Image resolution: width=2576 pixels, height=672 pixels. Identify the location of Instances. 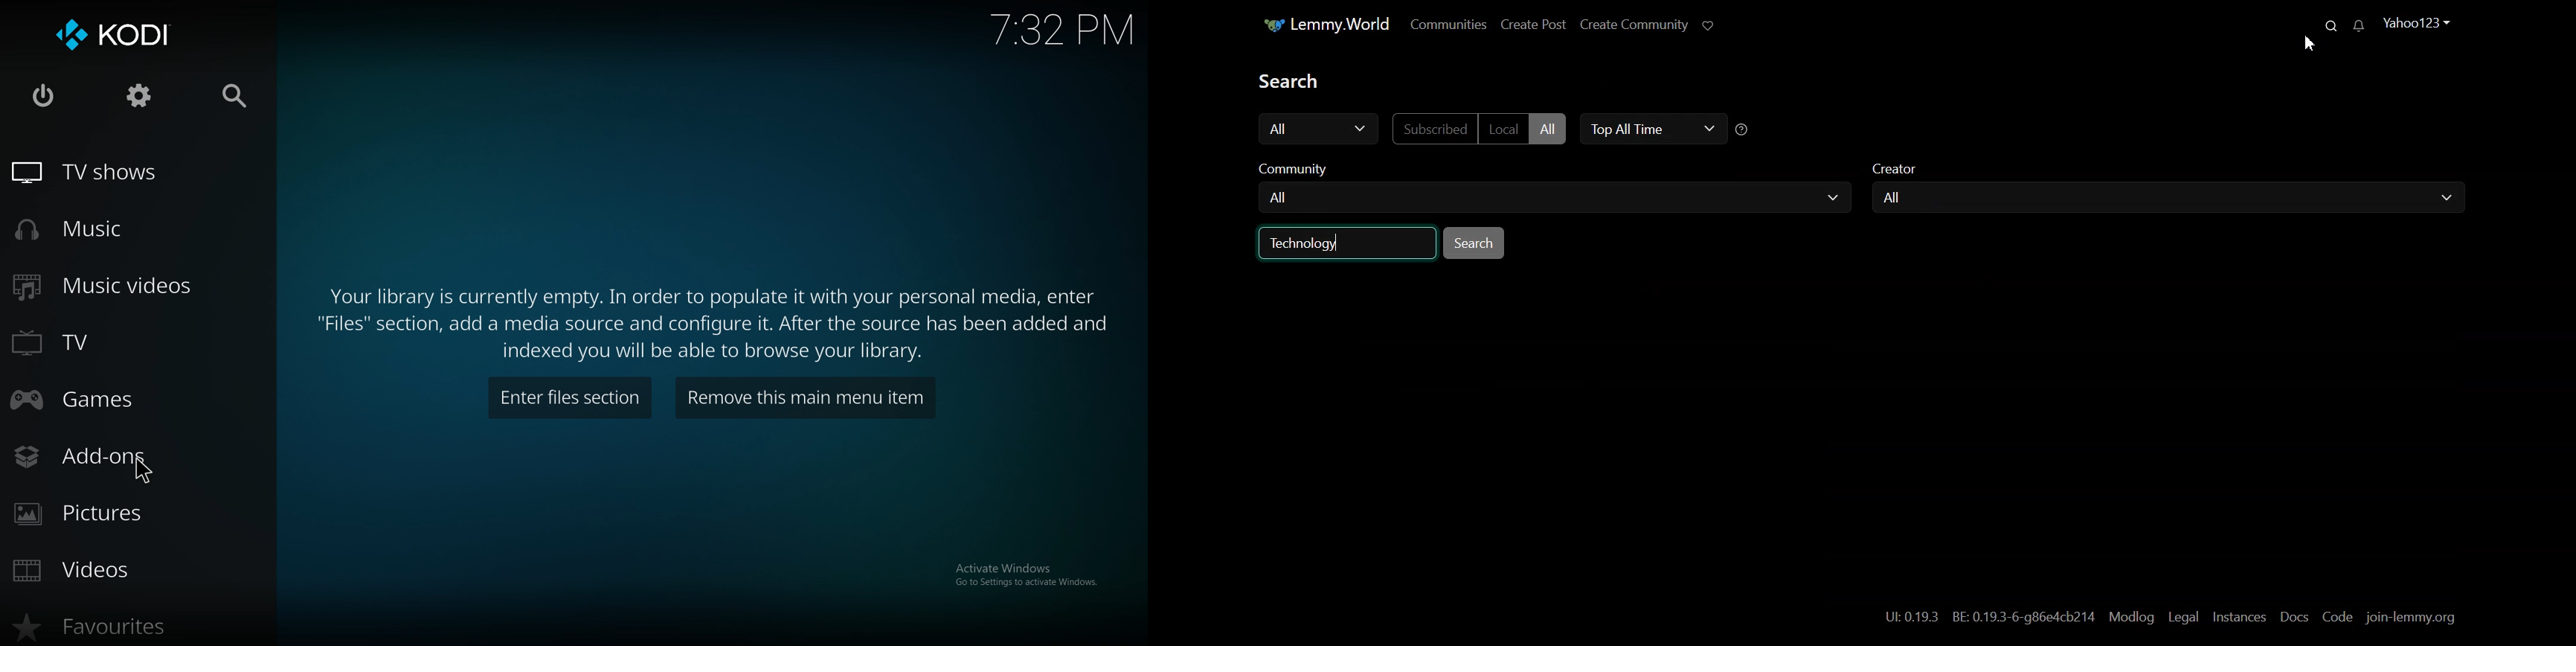
(2239, 615).